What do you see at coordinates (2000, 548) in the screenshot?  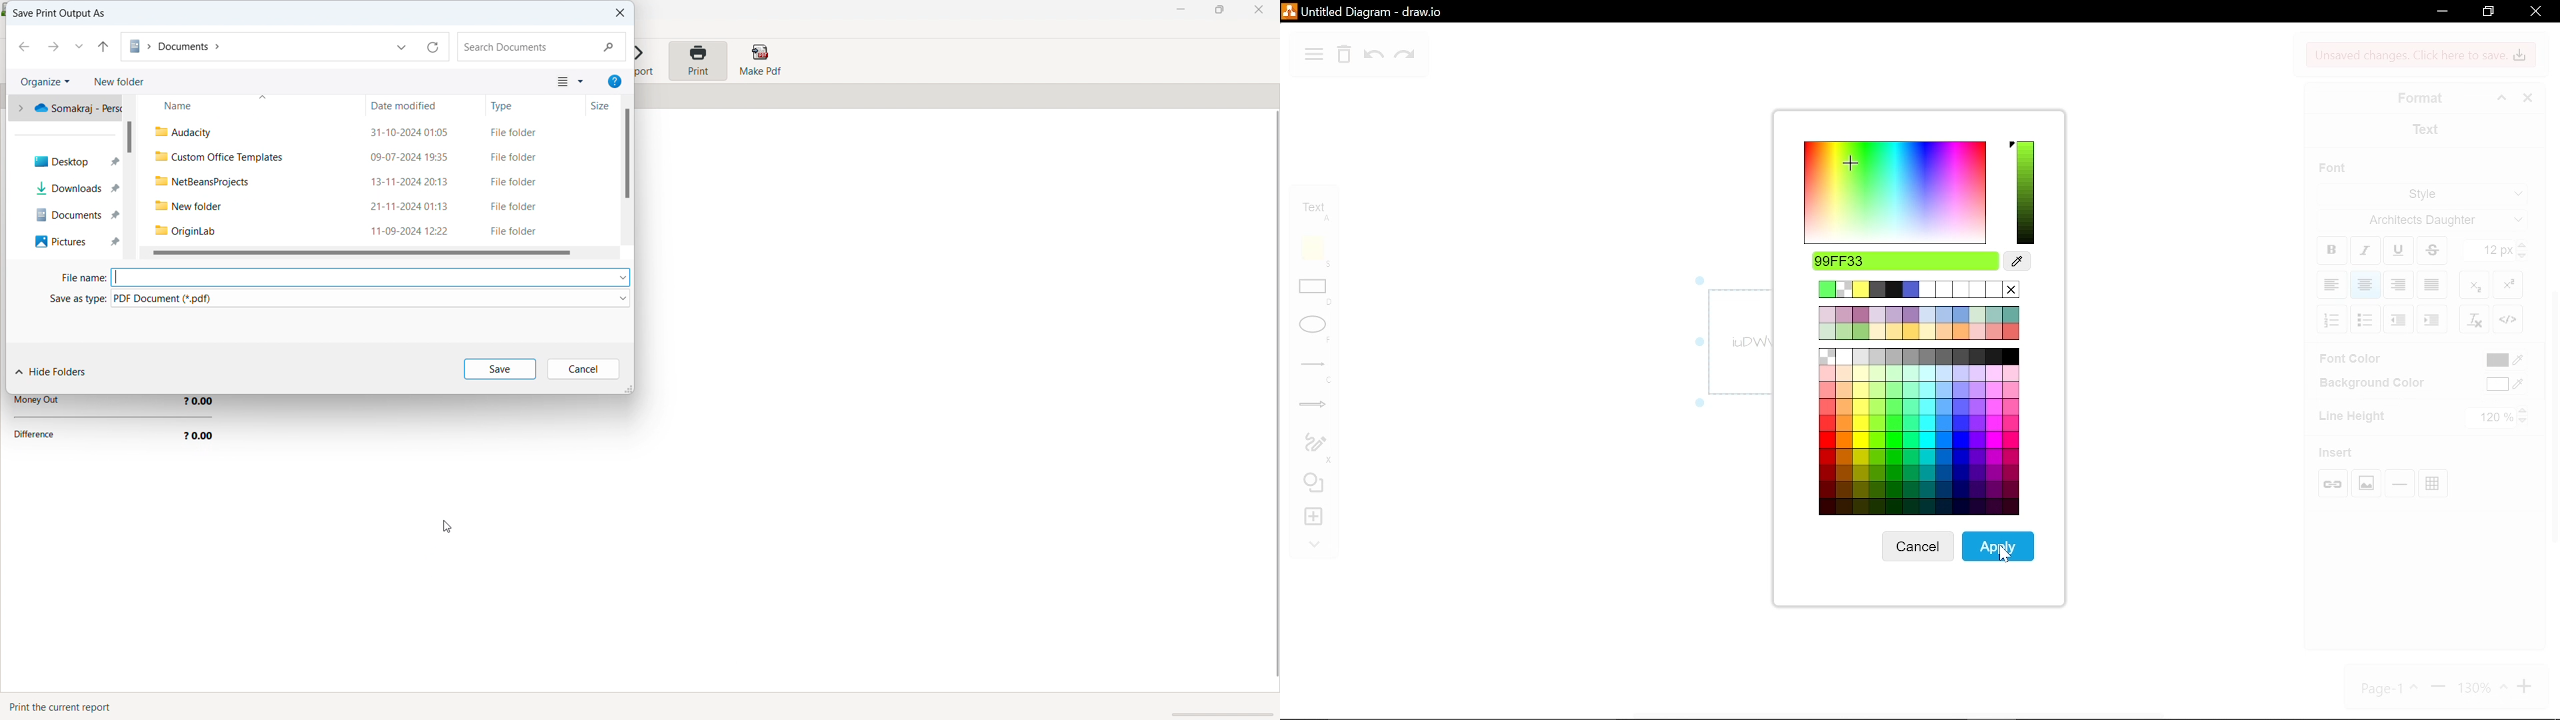 I see `apply` at bounding box center [2000, 548].